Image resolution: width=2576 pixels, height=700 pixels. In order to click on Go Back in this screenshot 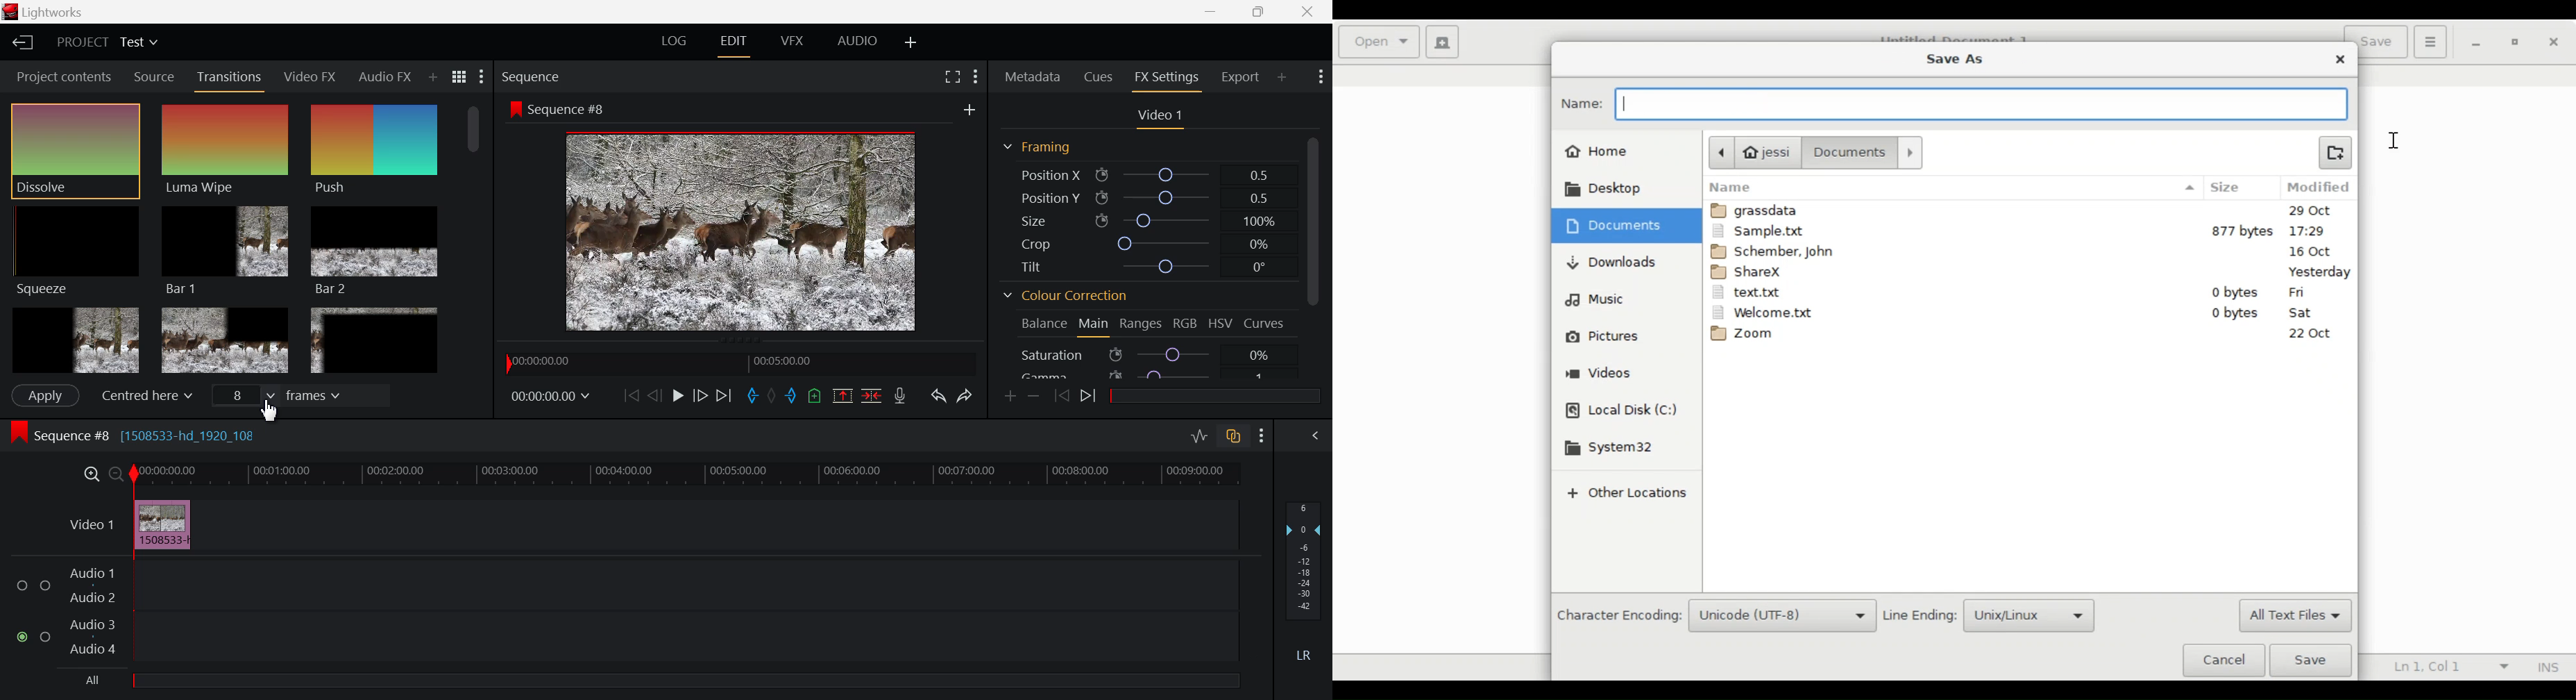, I will do `click(654, 397)`.